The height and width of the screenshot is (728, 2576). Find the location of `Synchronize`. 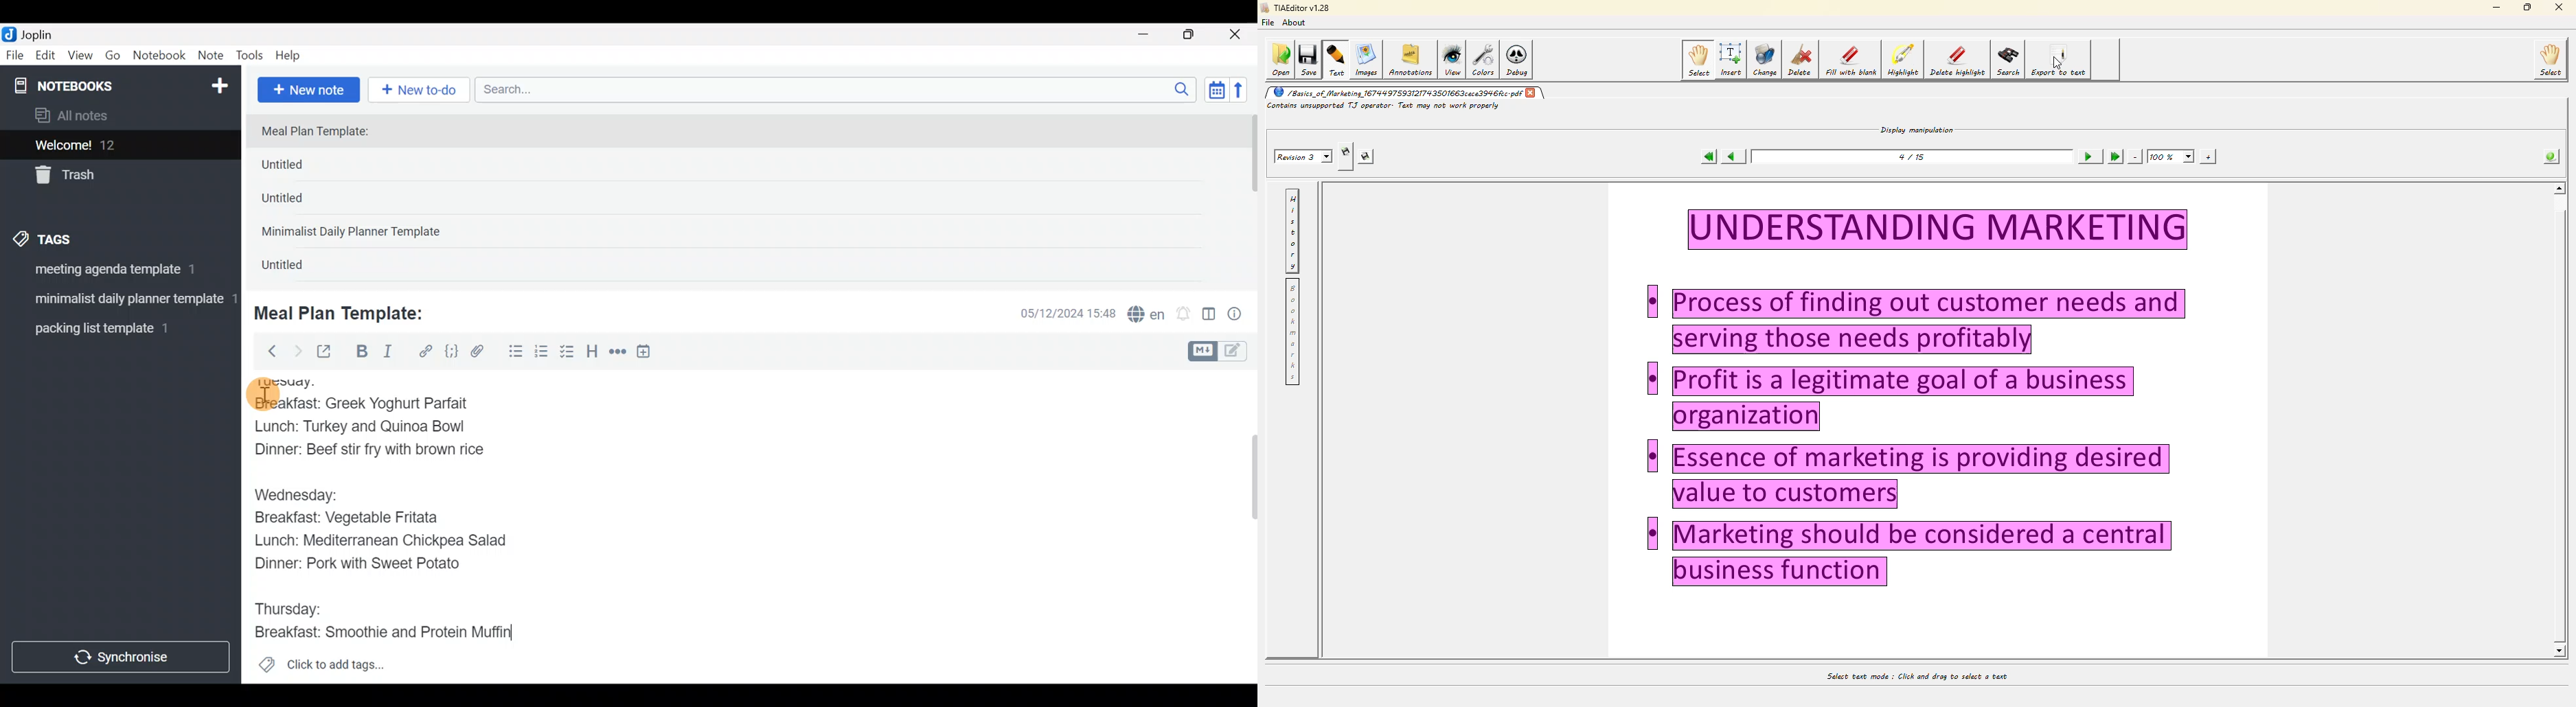

Synchronize is located at coordinates (122, 657).